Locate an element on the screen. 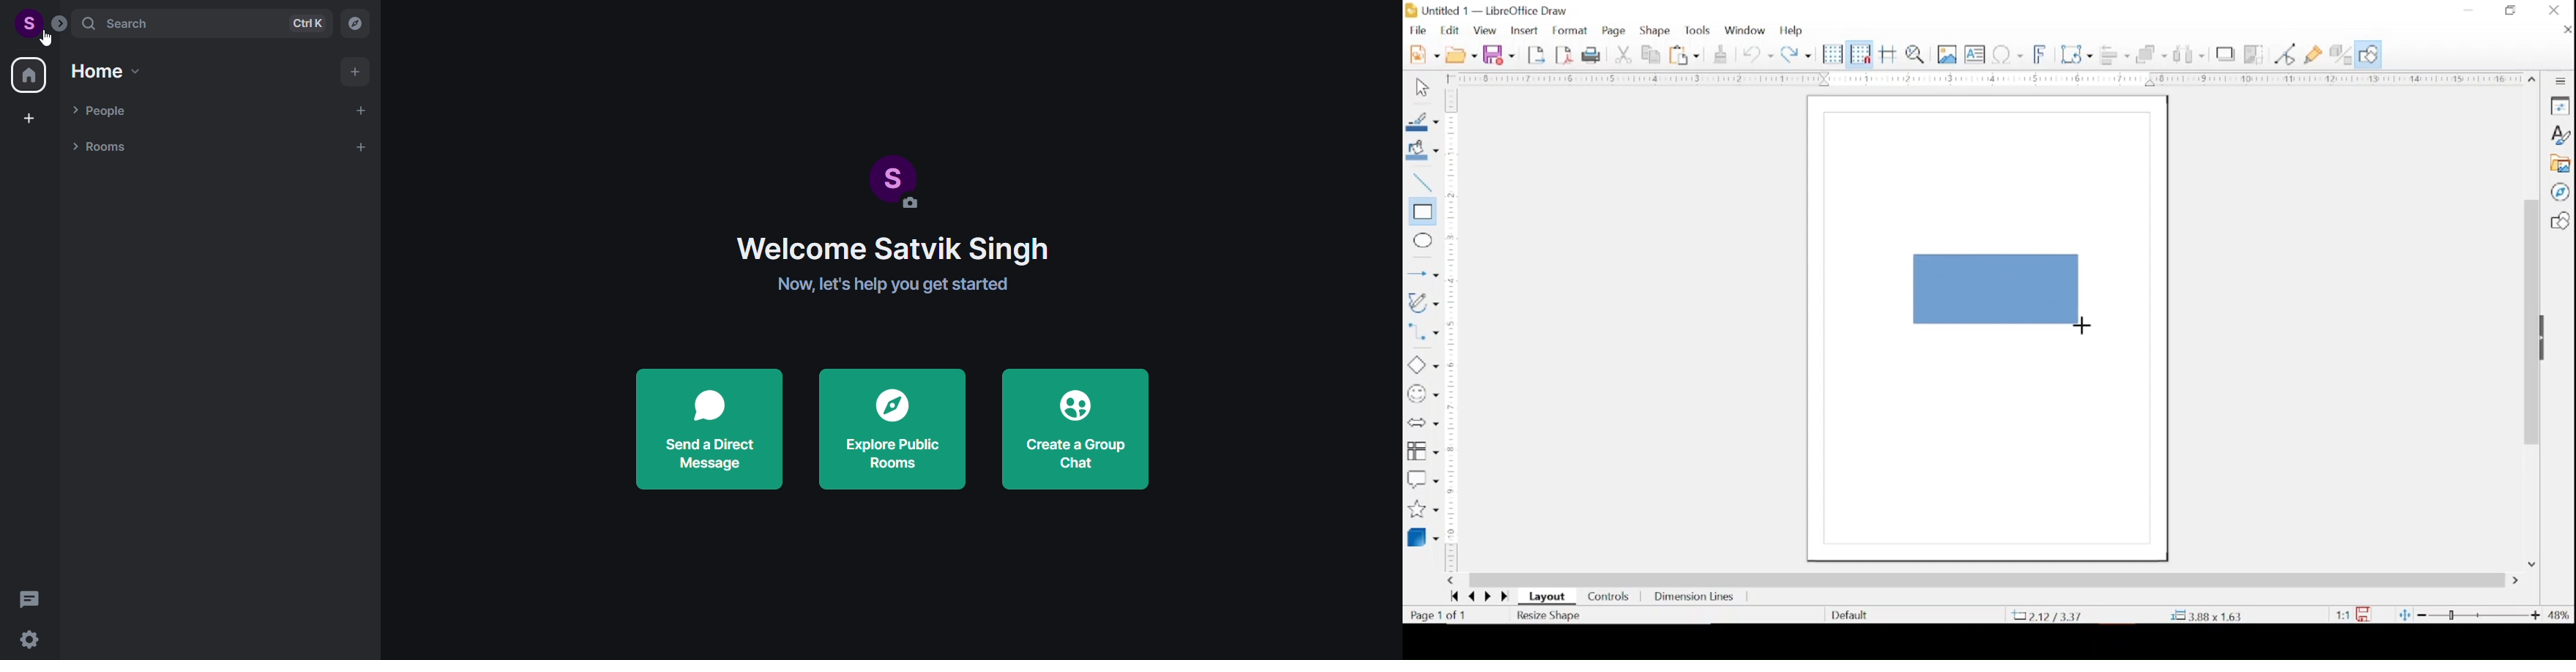 Image resolution: width=2576 pixels, height=672 pixels. restore down is located at coordinates (2510, 10).